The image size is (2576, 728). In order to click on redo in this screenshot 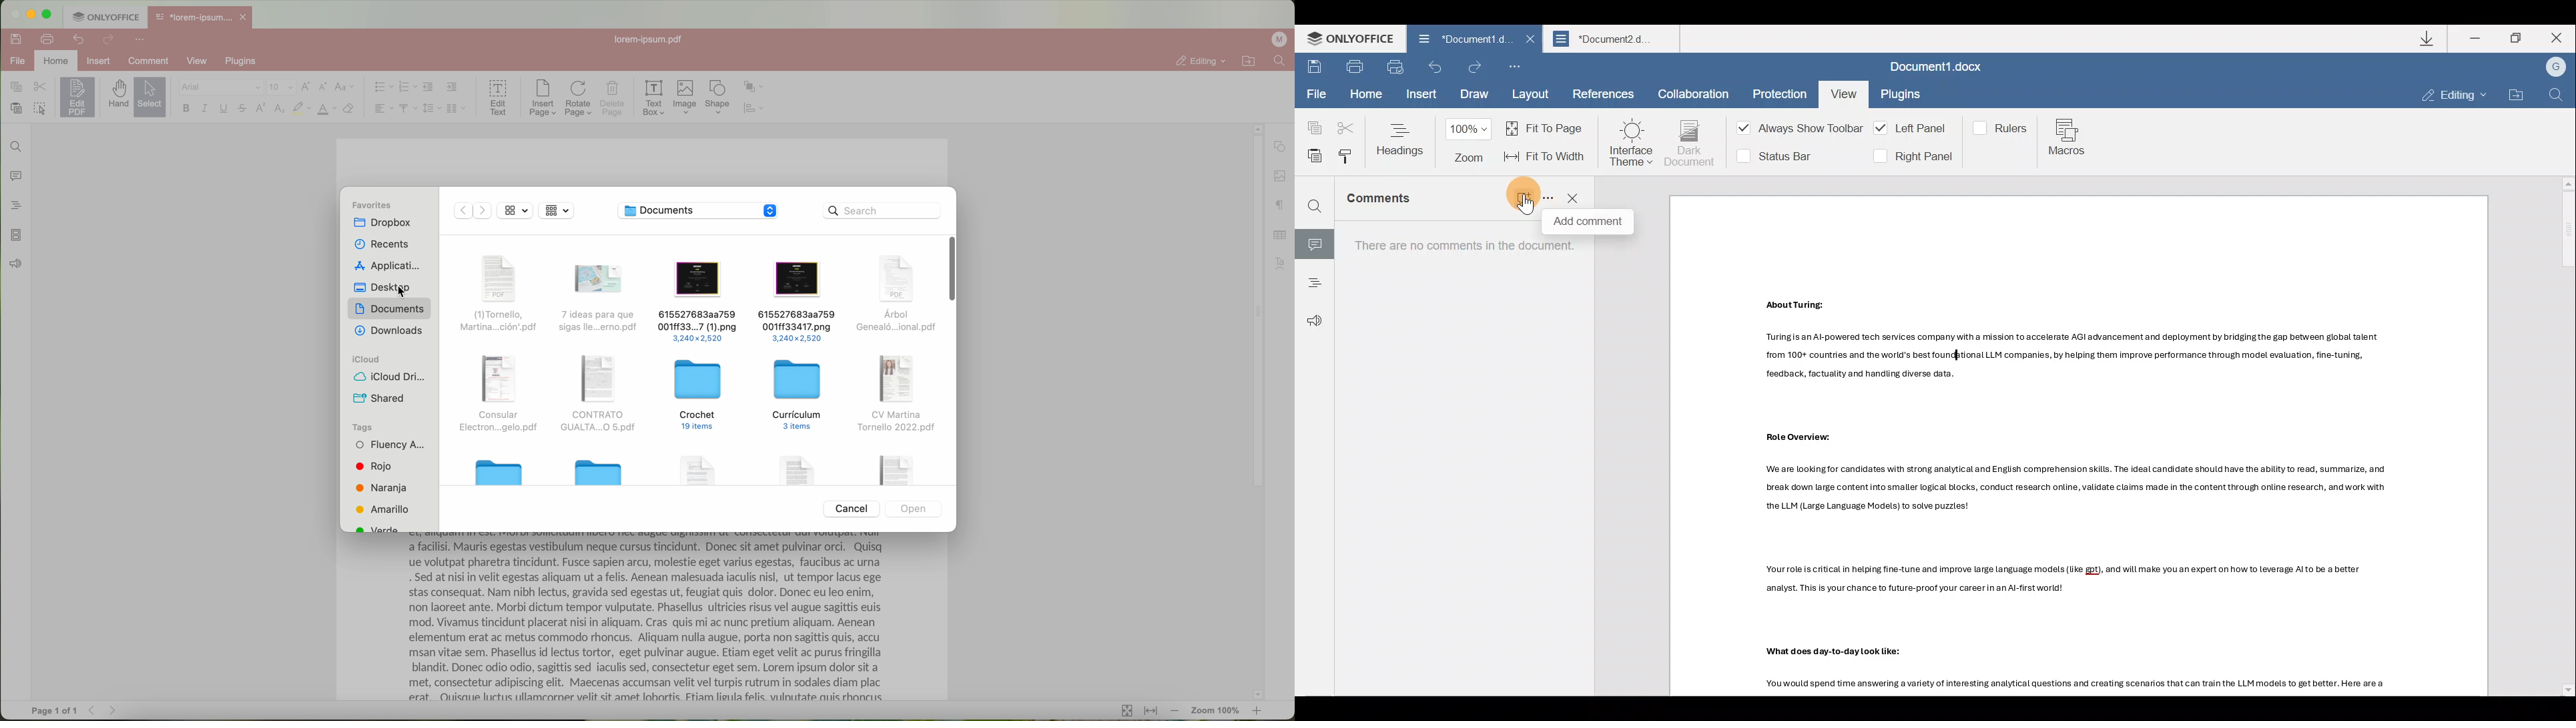, I will do `click(108, 40)`.